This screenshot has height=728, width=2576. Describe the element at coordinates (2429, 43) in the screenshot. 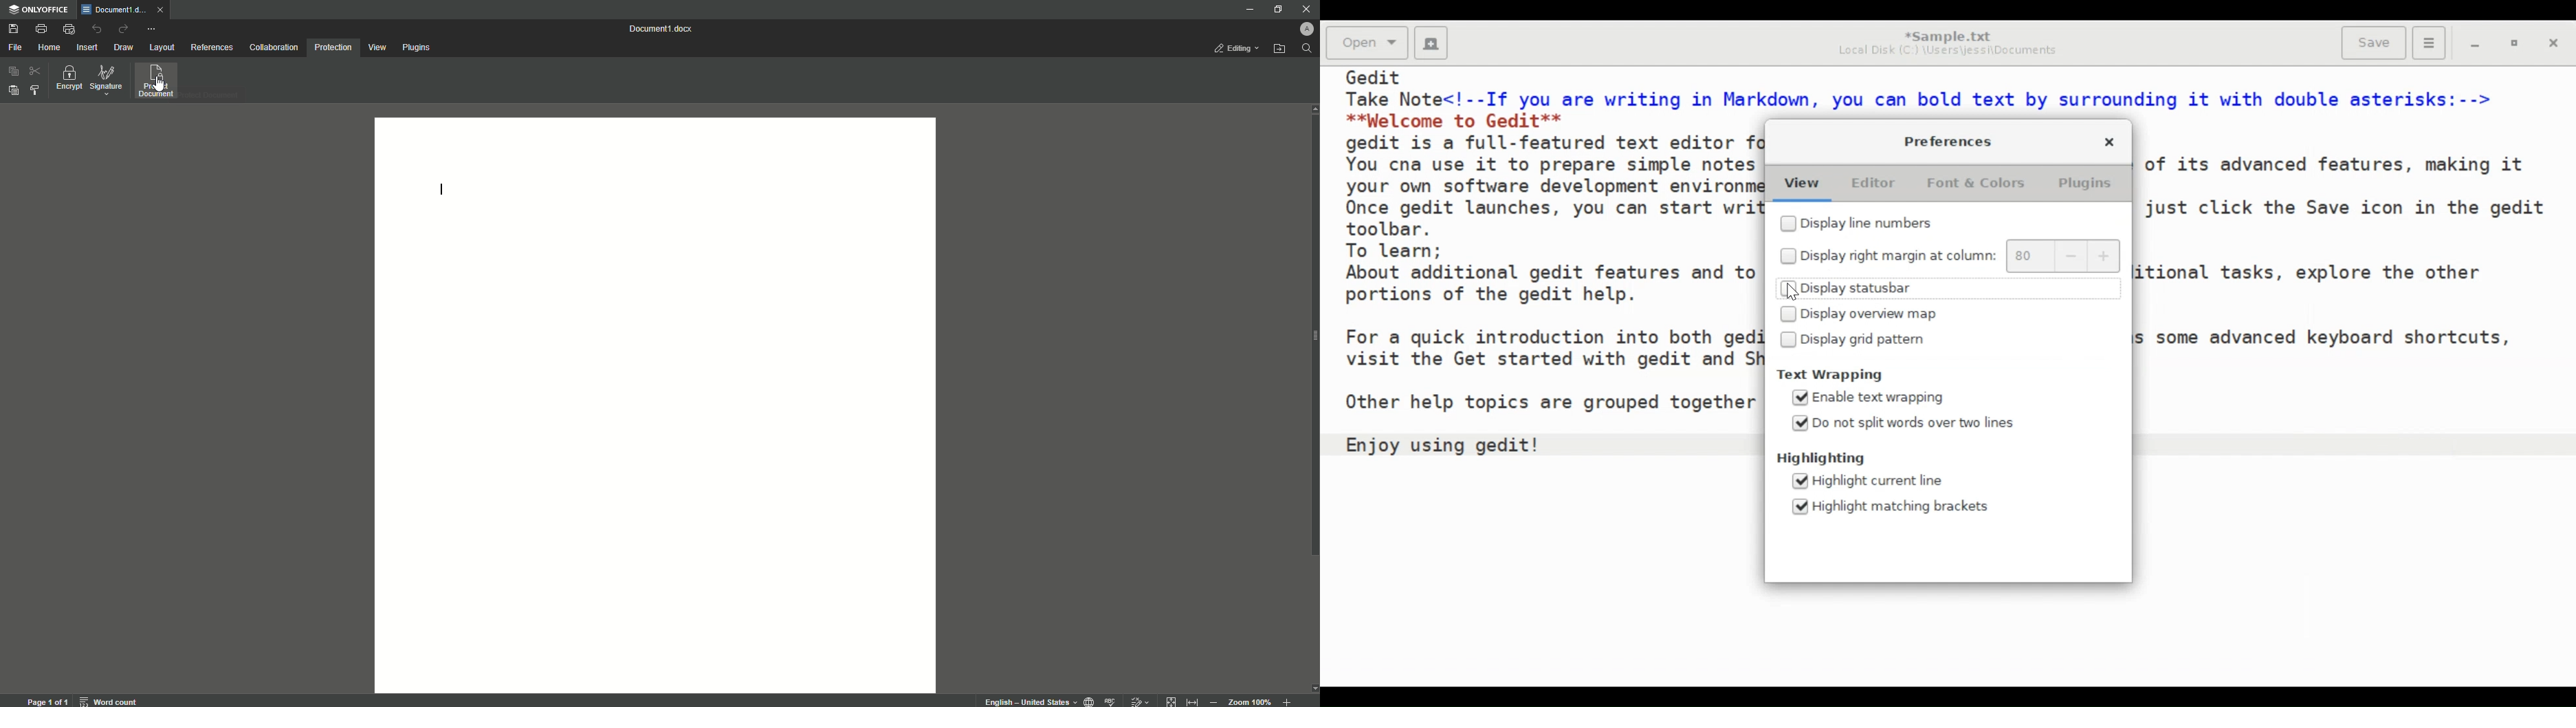

I see `Application menu` at that location.